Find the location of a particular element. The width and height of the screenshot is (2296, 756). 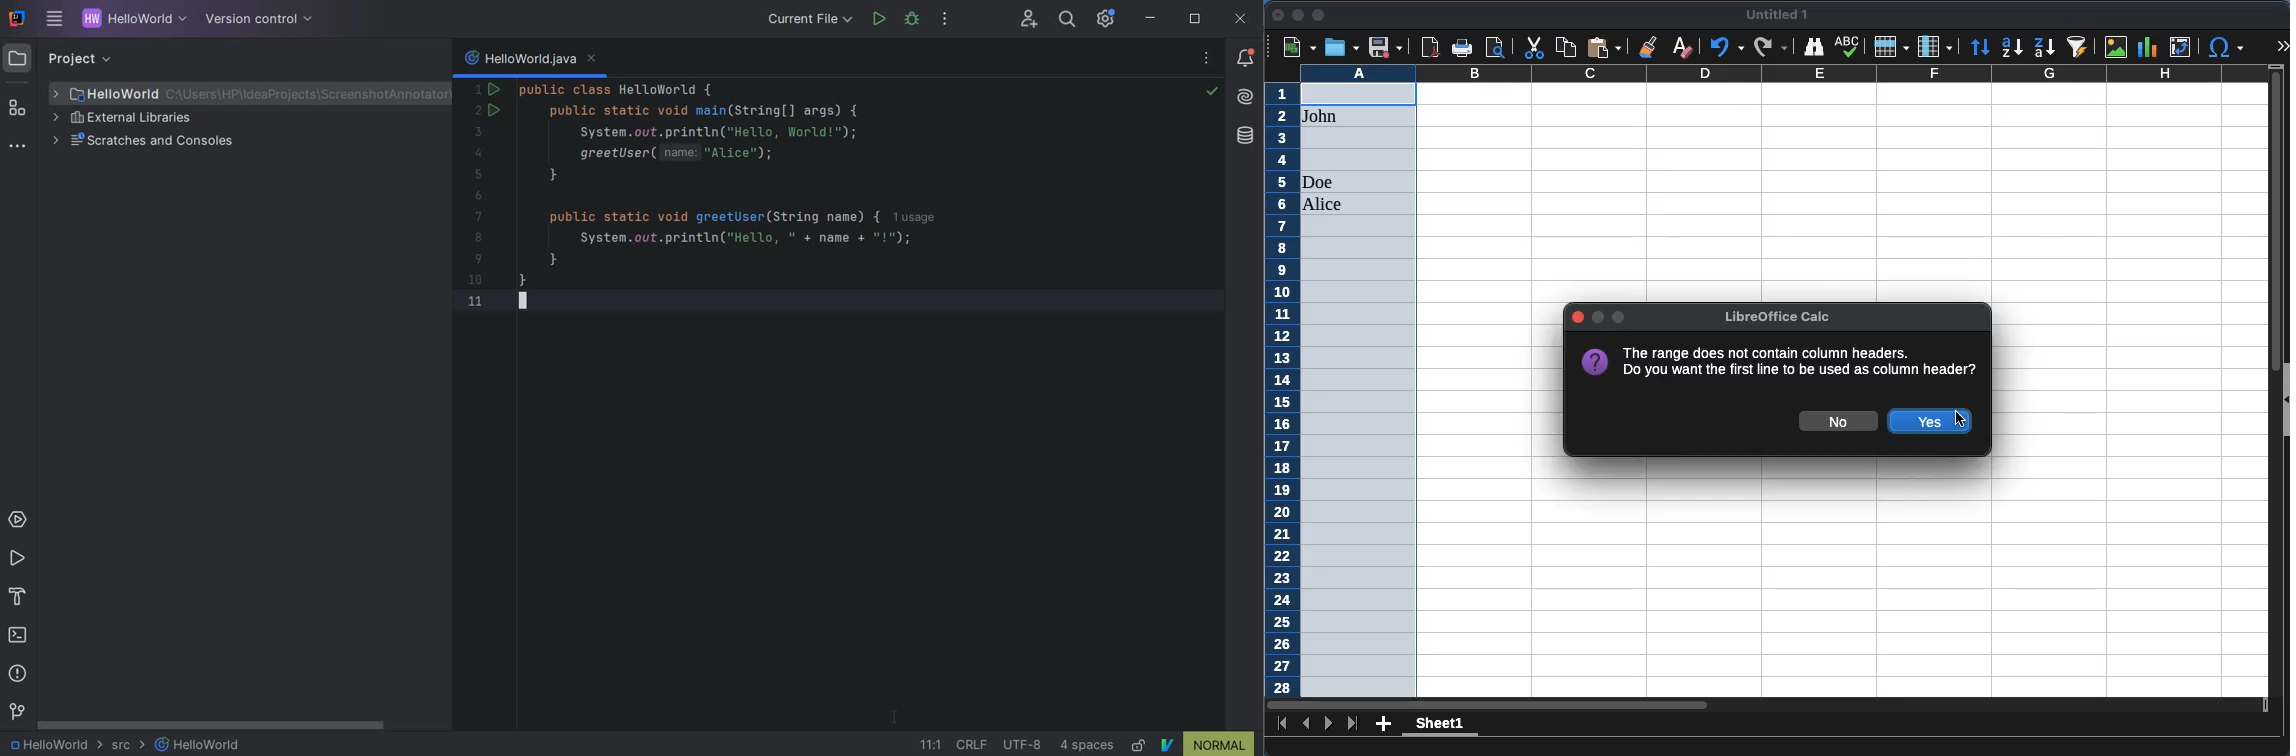

image is located at coordinates (2116, 46).